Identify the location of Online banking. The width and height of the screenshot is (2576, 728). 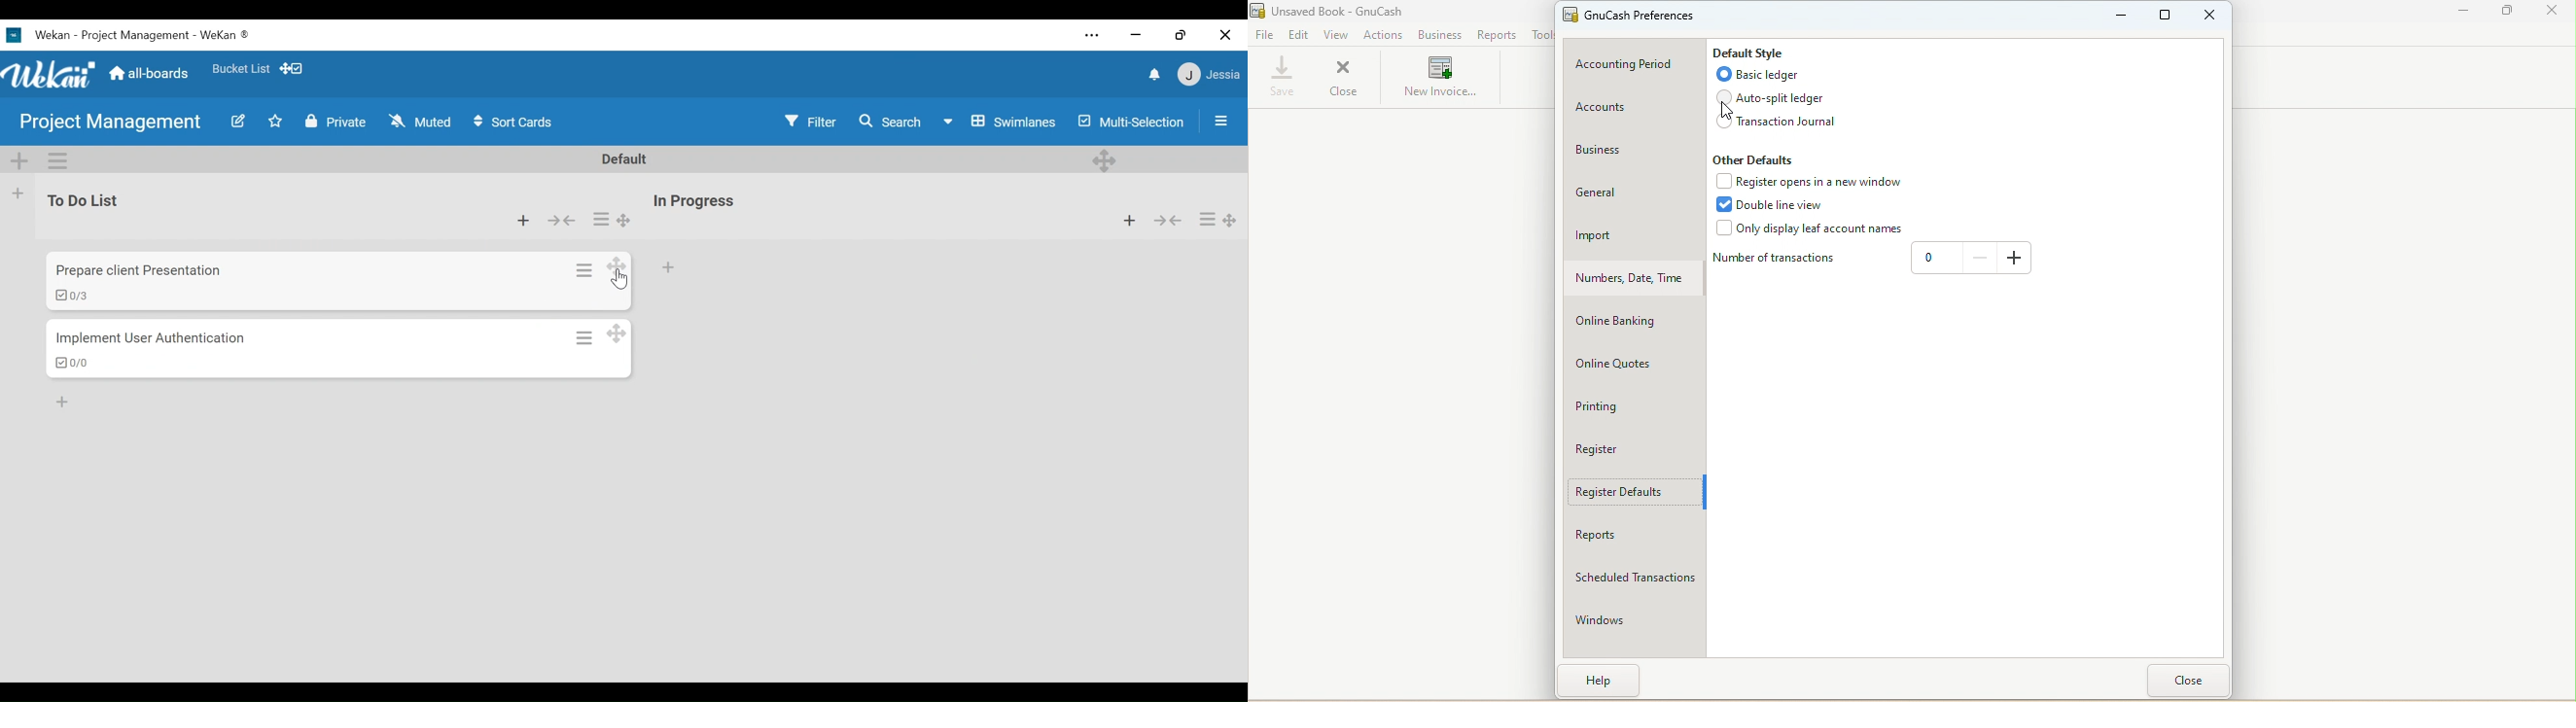
(1627, 321).